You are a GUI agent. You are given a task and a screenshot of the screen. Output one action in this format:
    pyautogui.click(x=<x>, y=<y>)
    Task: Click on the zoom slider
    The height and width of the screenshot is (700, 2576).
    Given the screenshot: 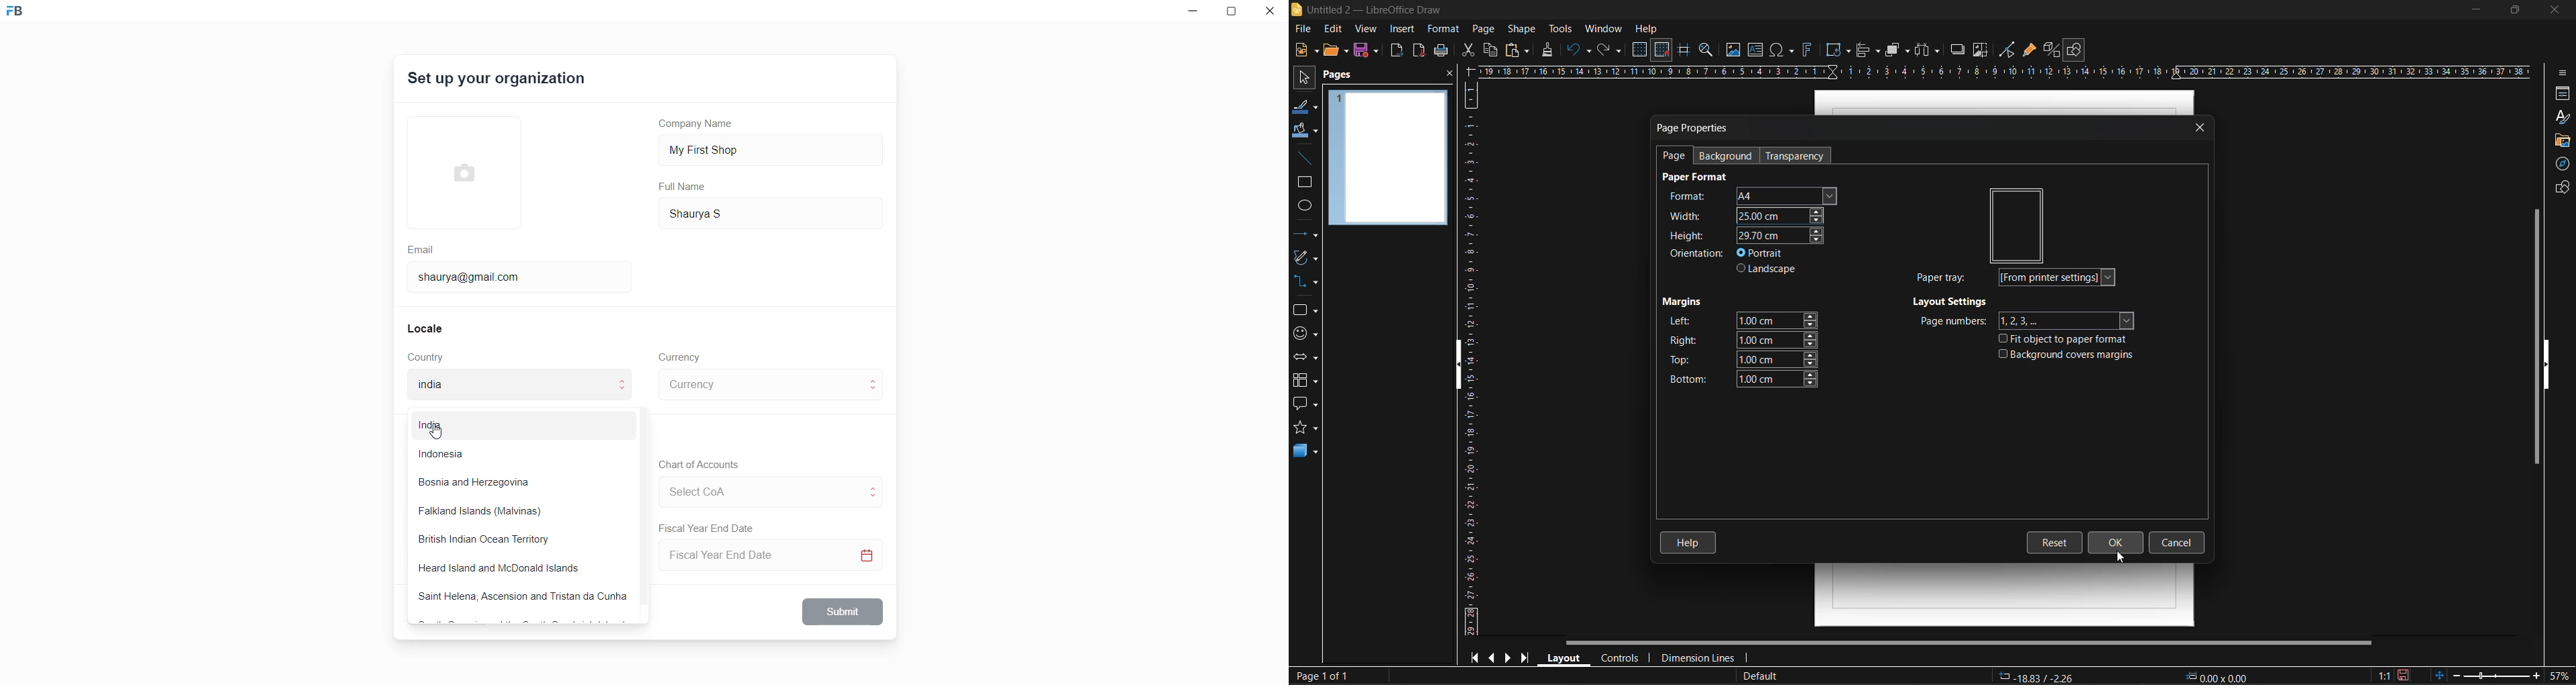 What is the action you would take?
    pyautogui.click(x=2490, y=677)
    